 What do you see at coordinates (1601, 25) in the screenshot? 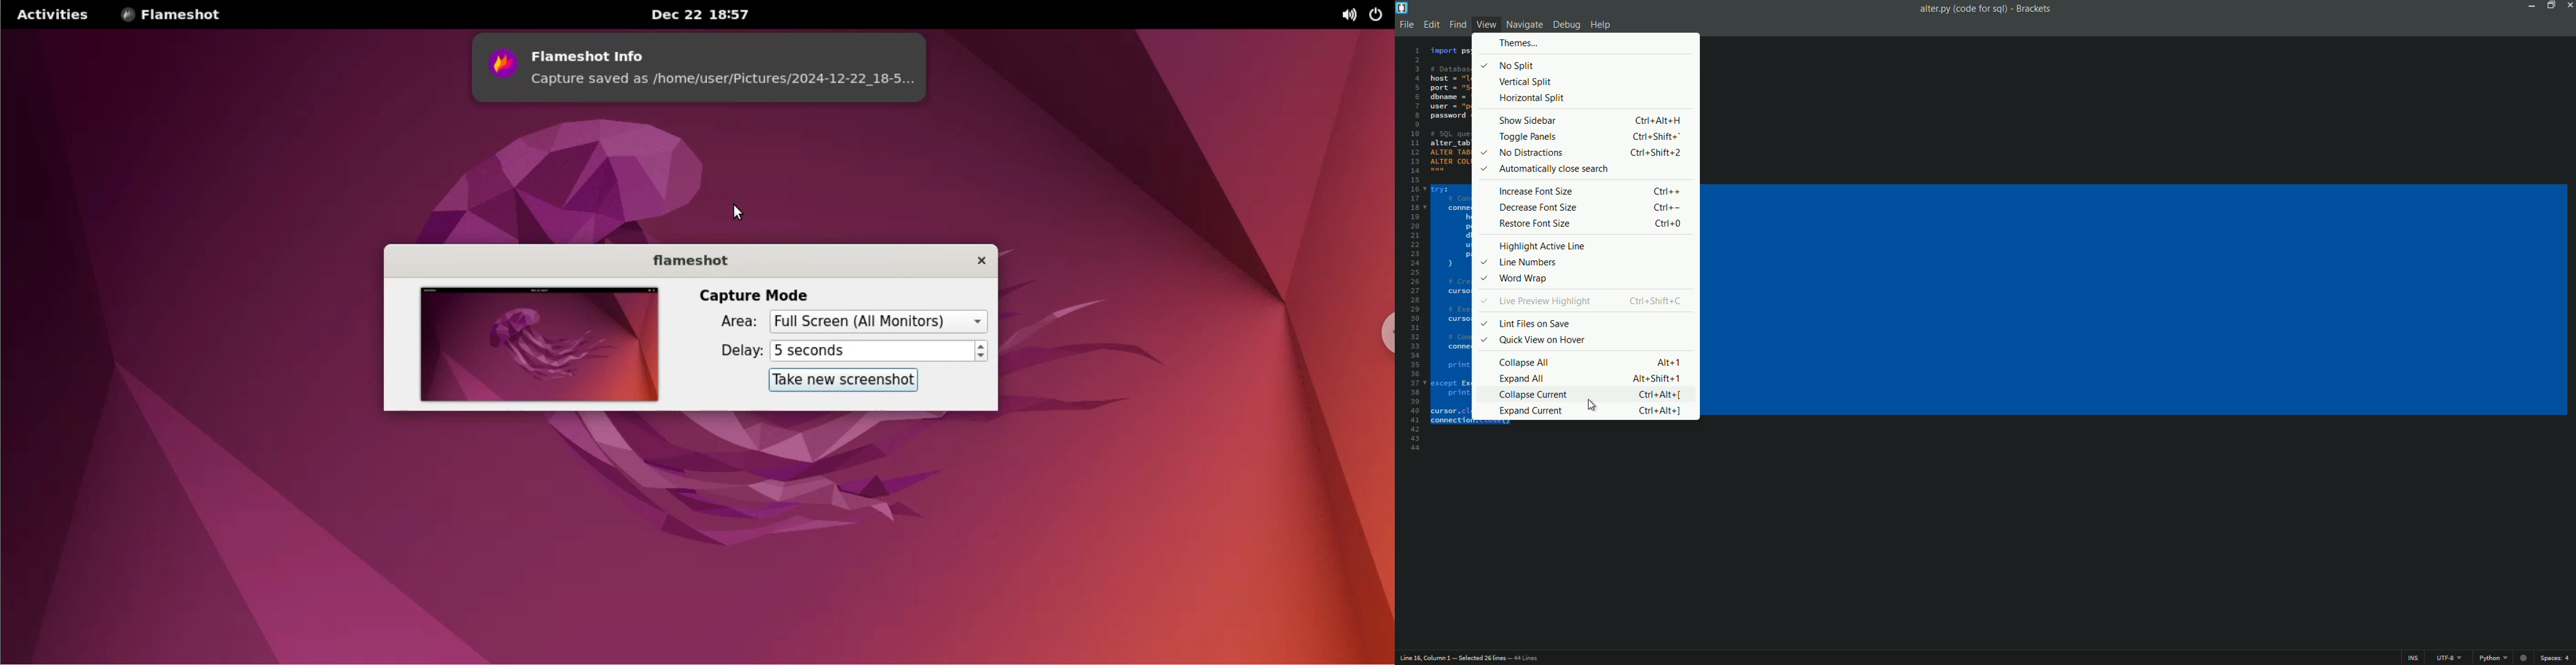
I see `help menu` at bounding box center [1601, 25].